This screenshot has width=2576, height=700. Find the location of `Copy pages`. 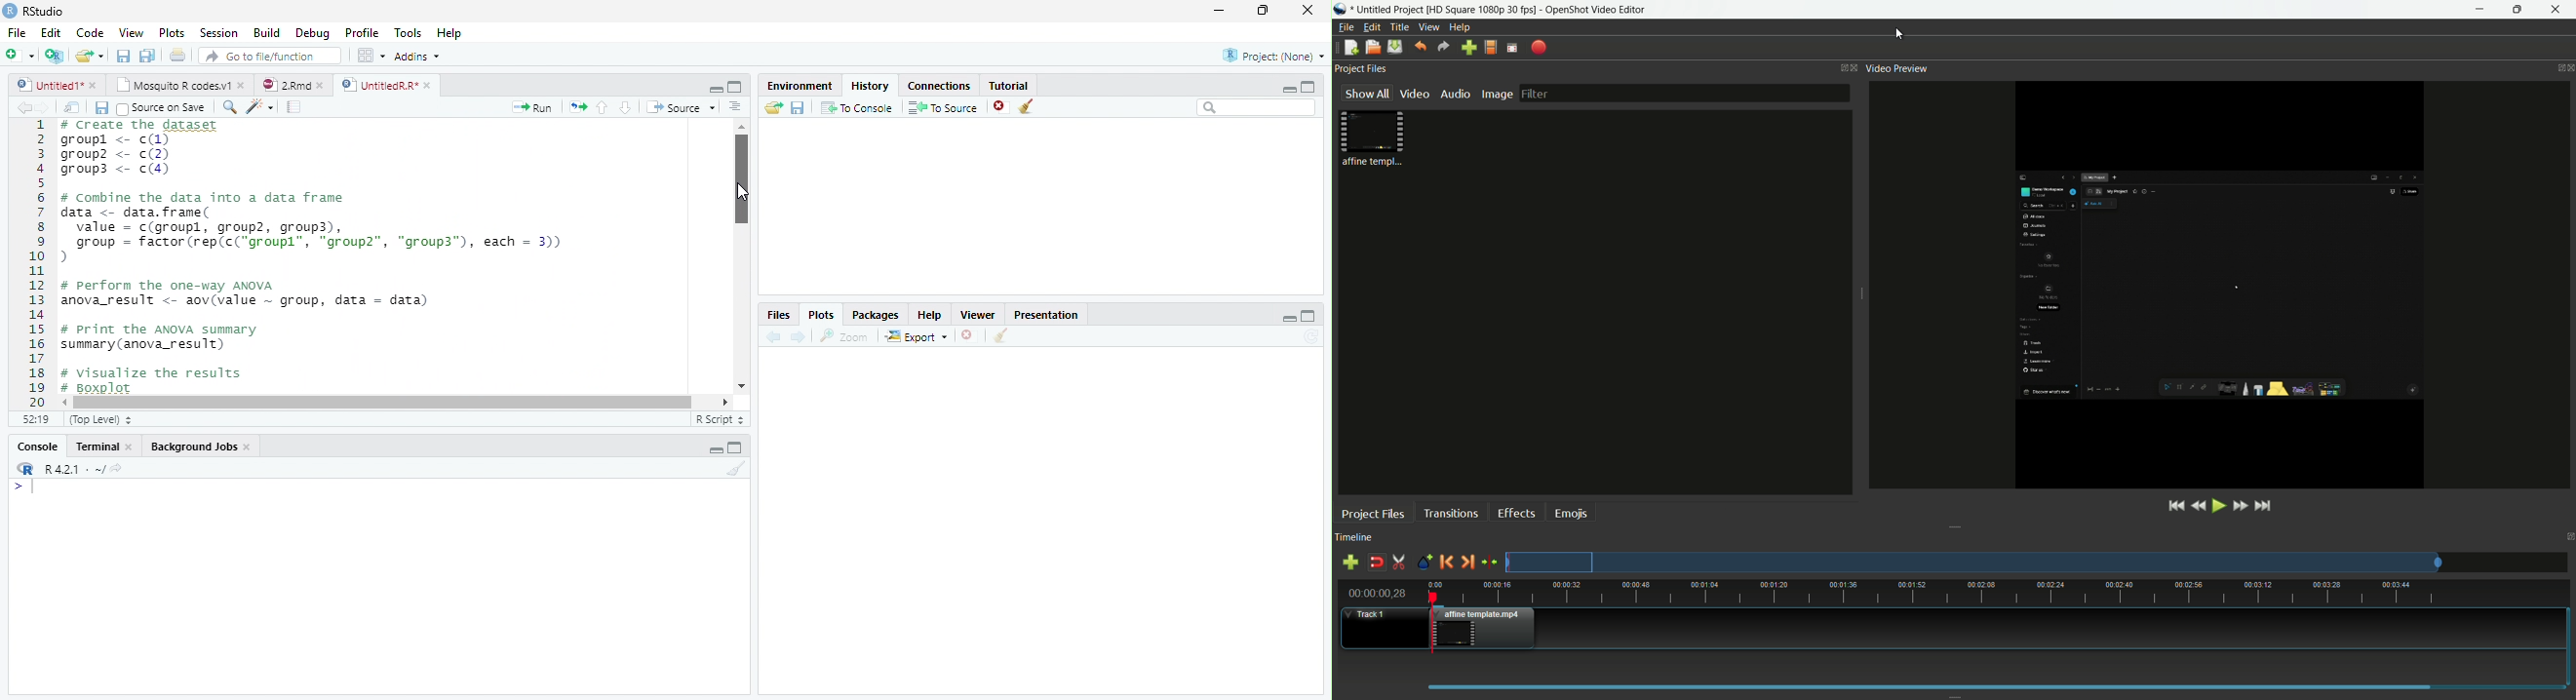

Copy pages is located at coordinates (575, 106).